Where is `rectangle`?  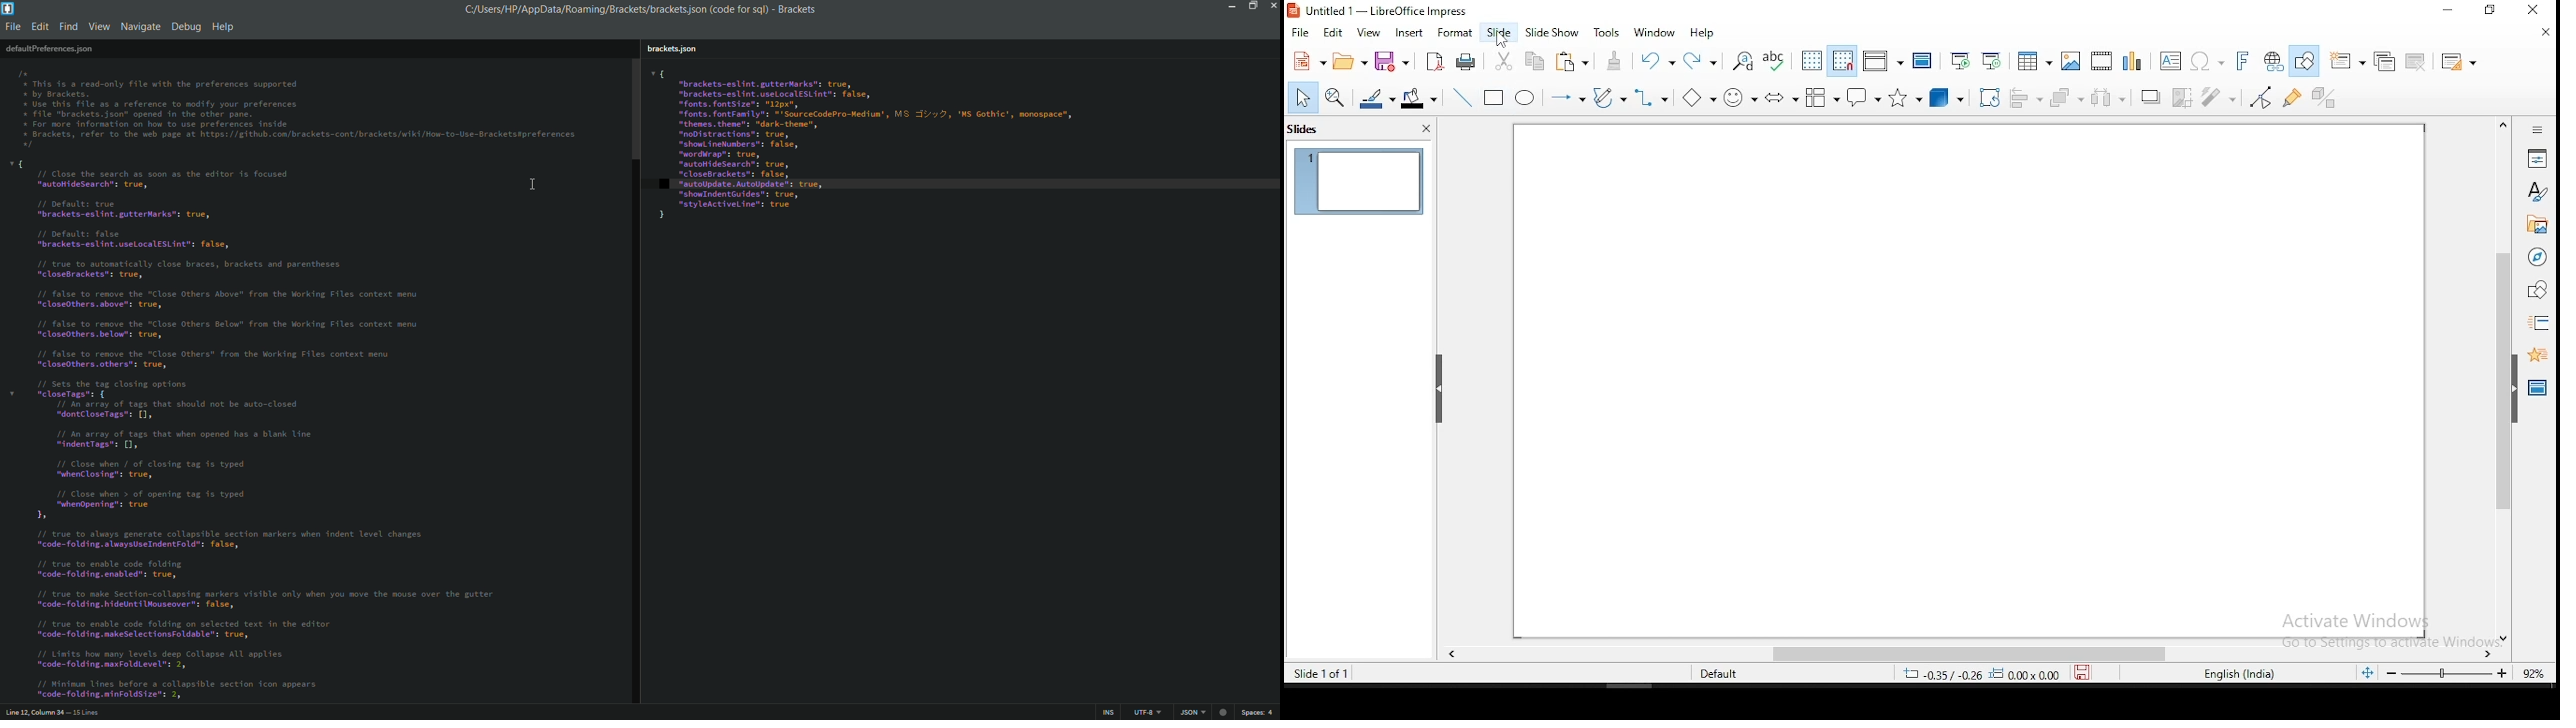
rectangle is located at coordinates (1493, 97).